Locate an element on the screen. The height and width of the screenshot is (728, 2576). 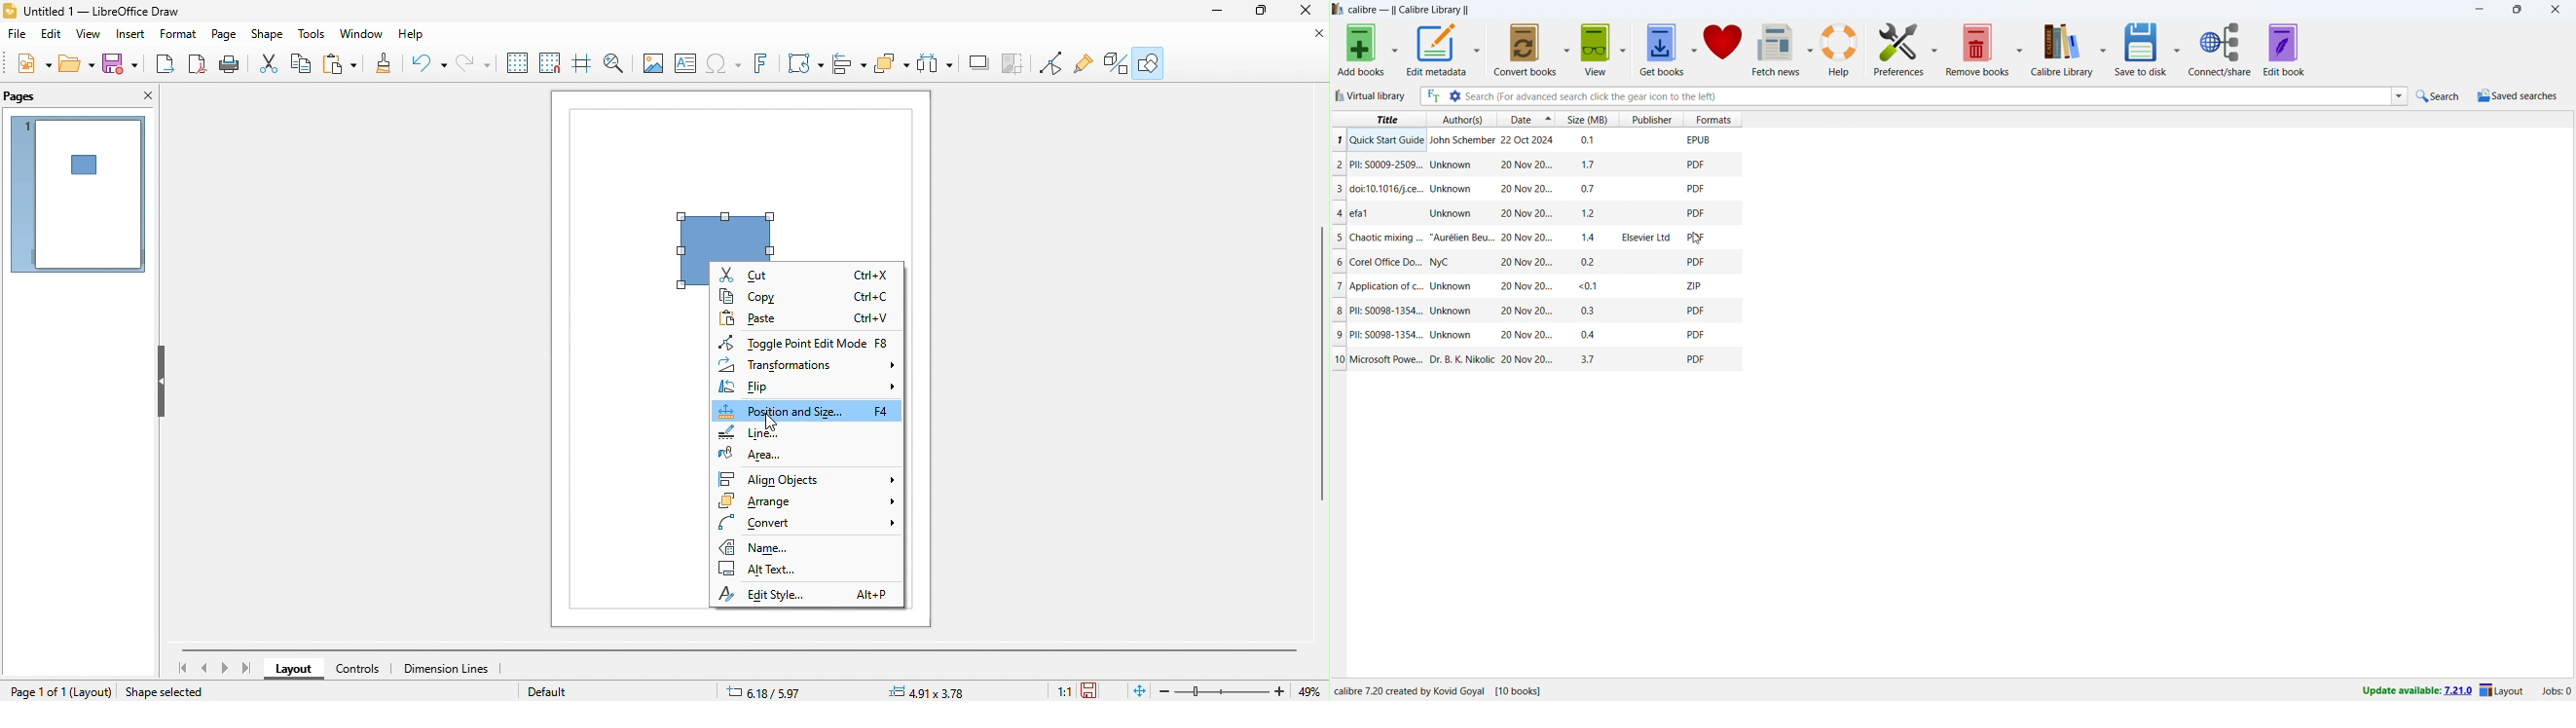
export directly as pdf is located at coordinates (194, 64).